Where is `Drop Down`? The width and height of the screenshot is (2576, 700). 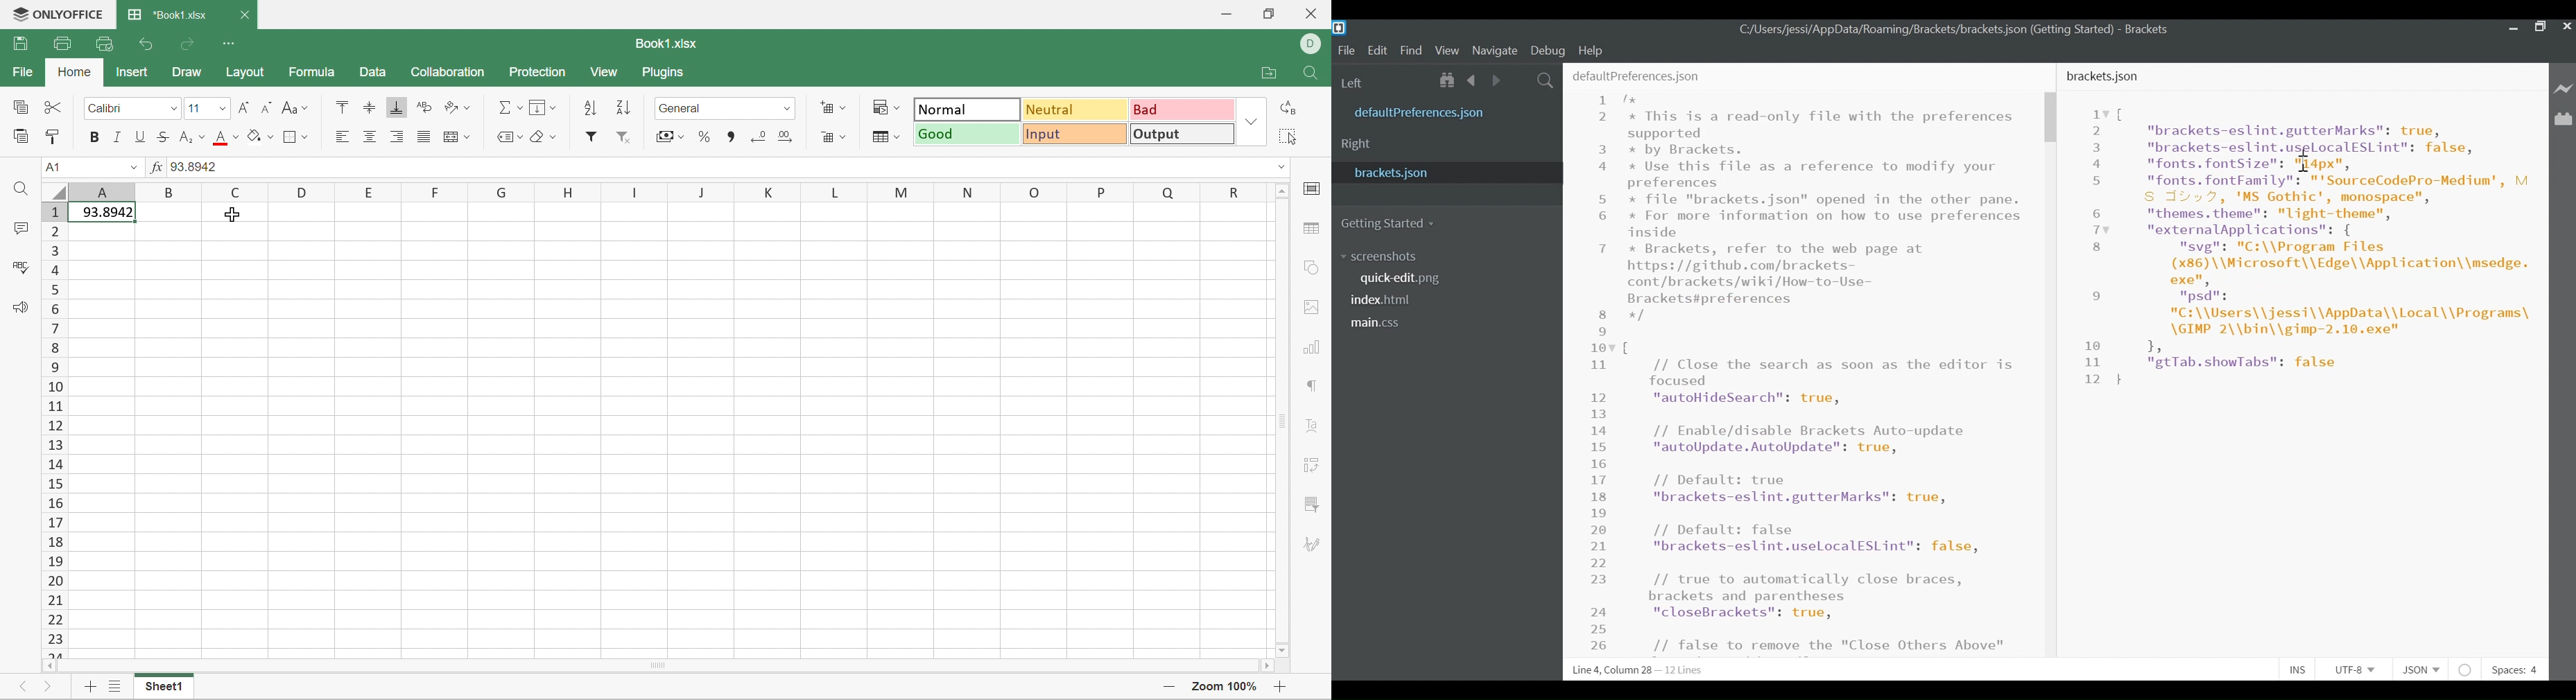 Drop Down is located at coordinates (1252, 121).